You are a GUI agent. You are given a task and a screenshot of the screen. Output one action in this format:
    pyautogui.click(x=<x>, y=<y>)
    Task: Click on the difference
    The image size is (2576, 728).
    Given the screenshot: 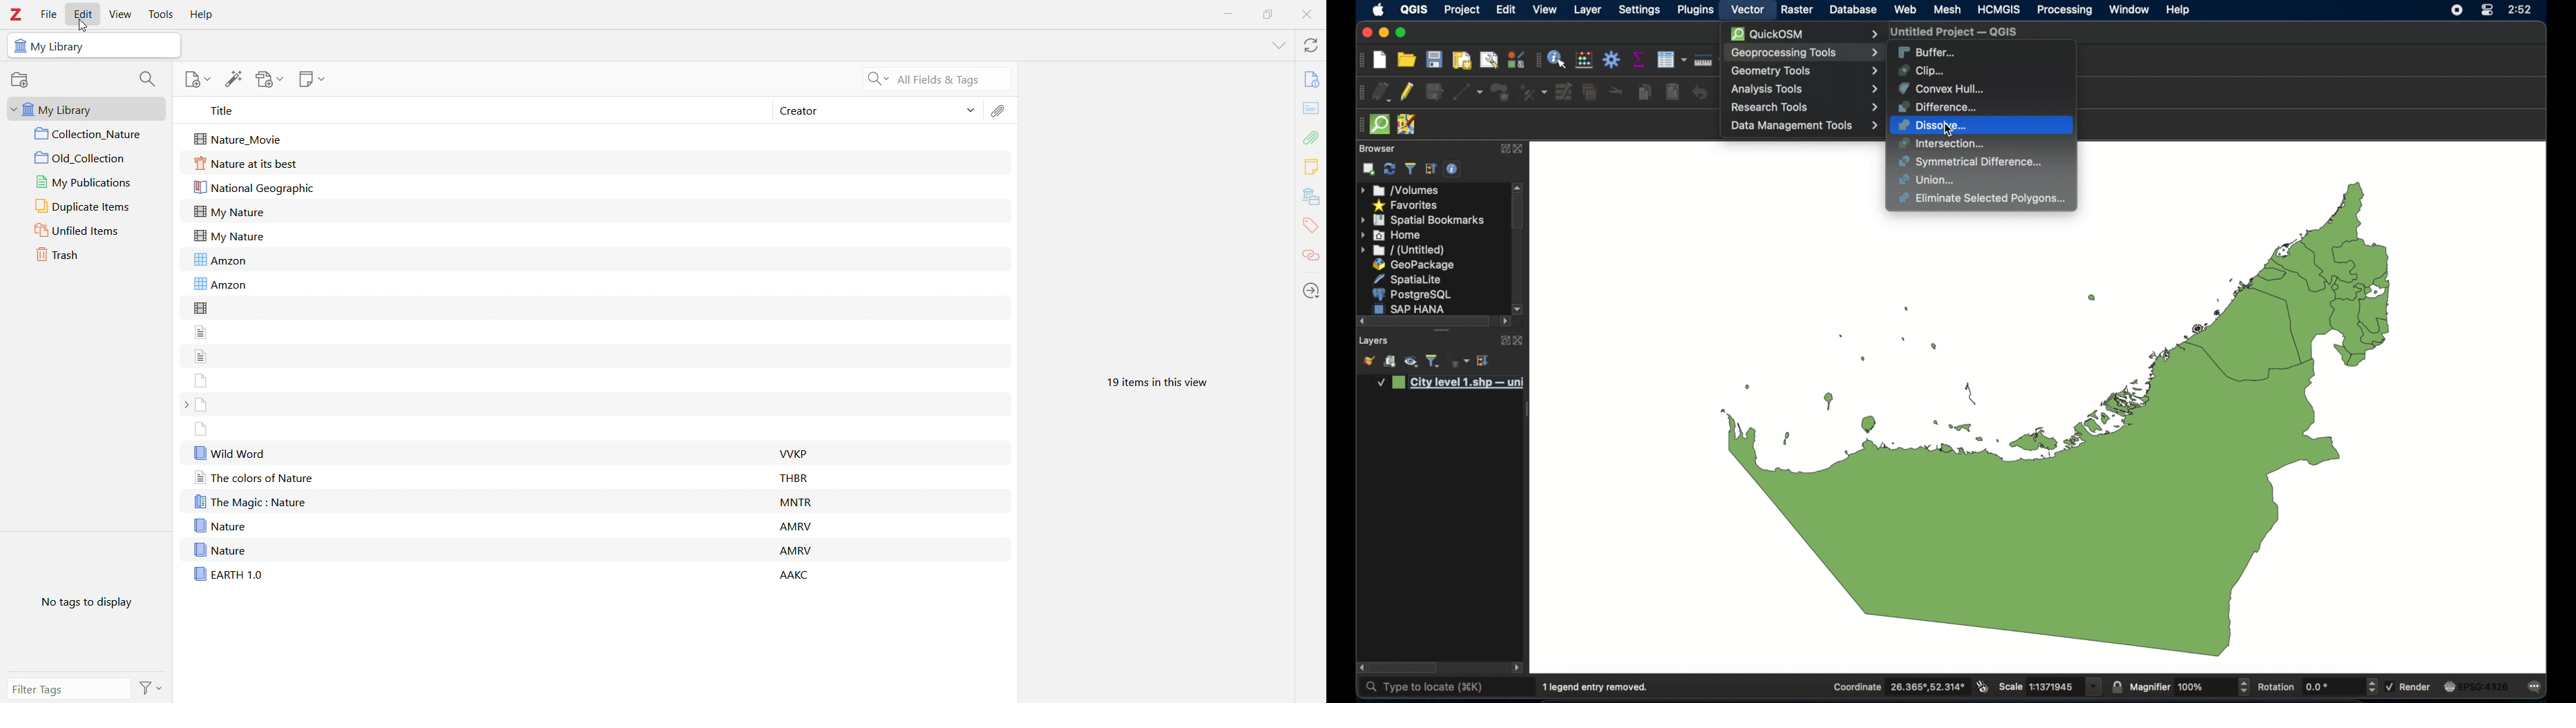 What is the action you would take?
    pyautogui.click(x=1939, y=106)
    